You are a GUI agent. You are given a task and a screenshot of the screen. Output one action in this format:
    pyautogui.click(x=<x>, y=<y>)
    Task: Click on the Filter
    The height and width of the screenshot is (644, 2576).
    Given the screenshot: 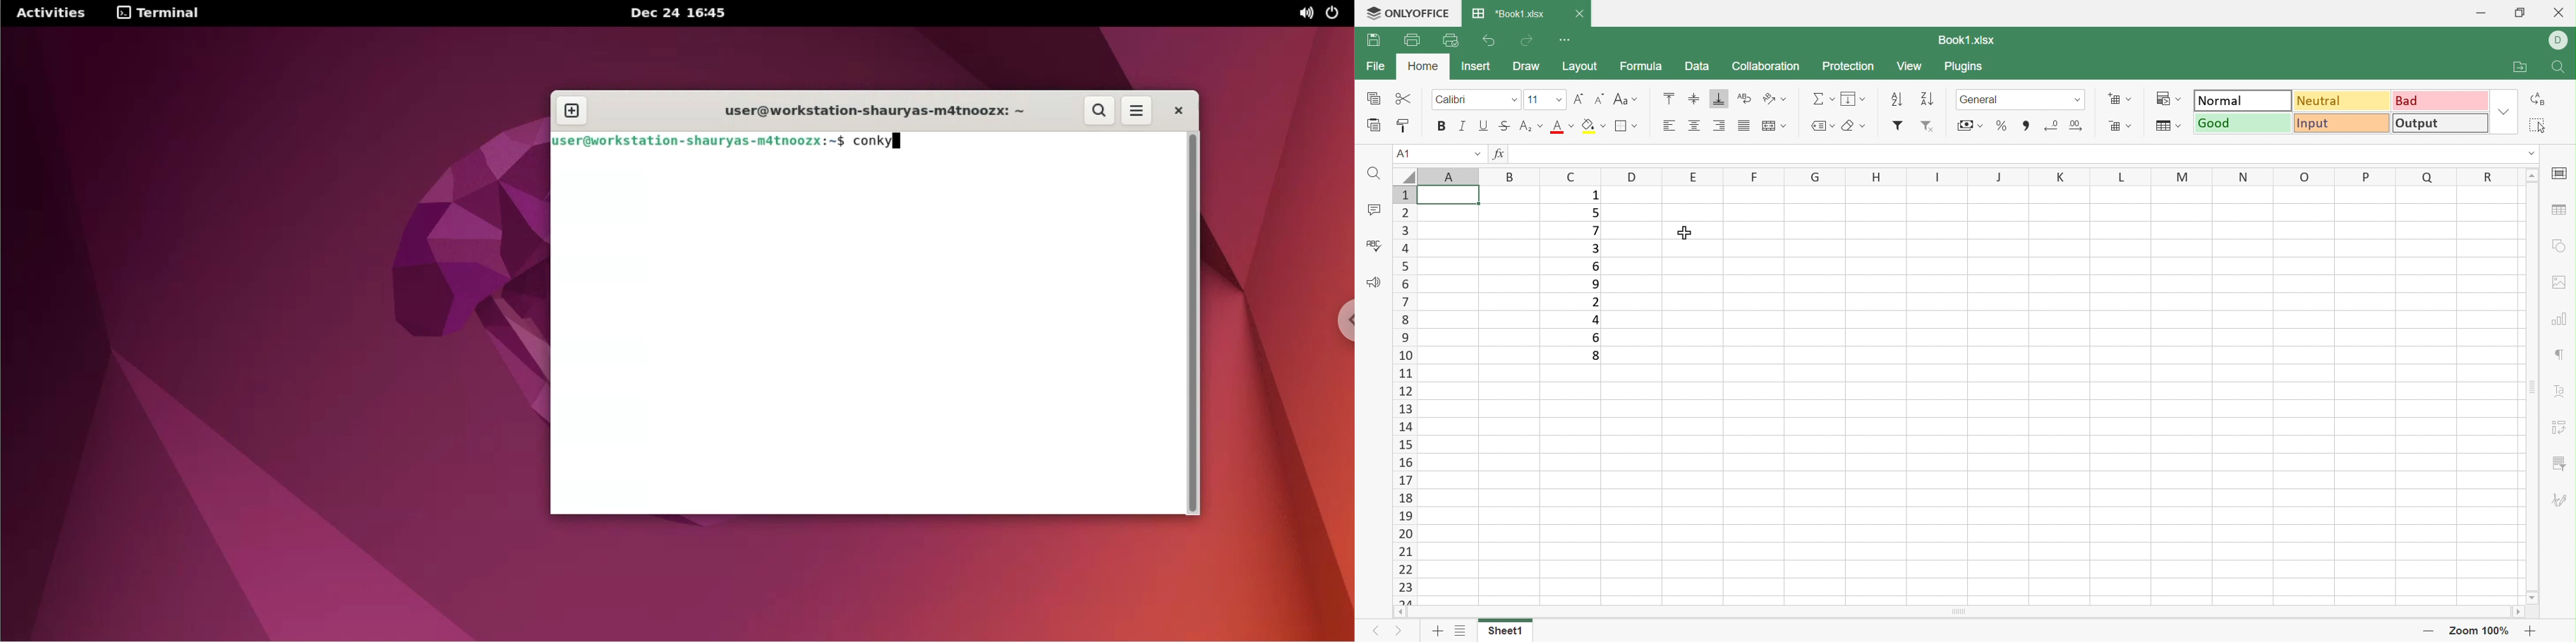 What is the action you would take?
    pyautogui.click(x=1895, y=125)
    